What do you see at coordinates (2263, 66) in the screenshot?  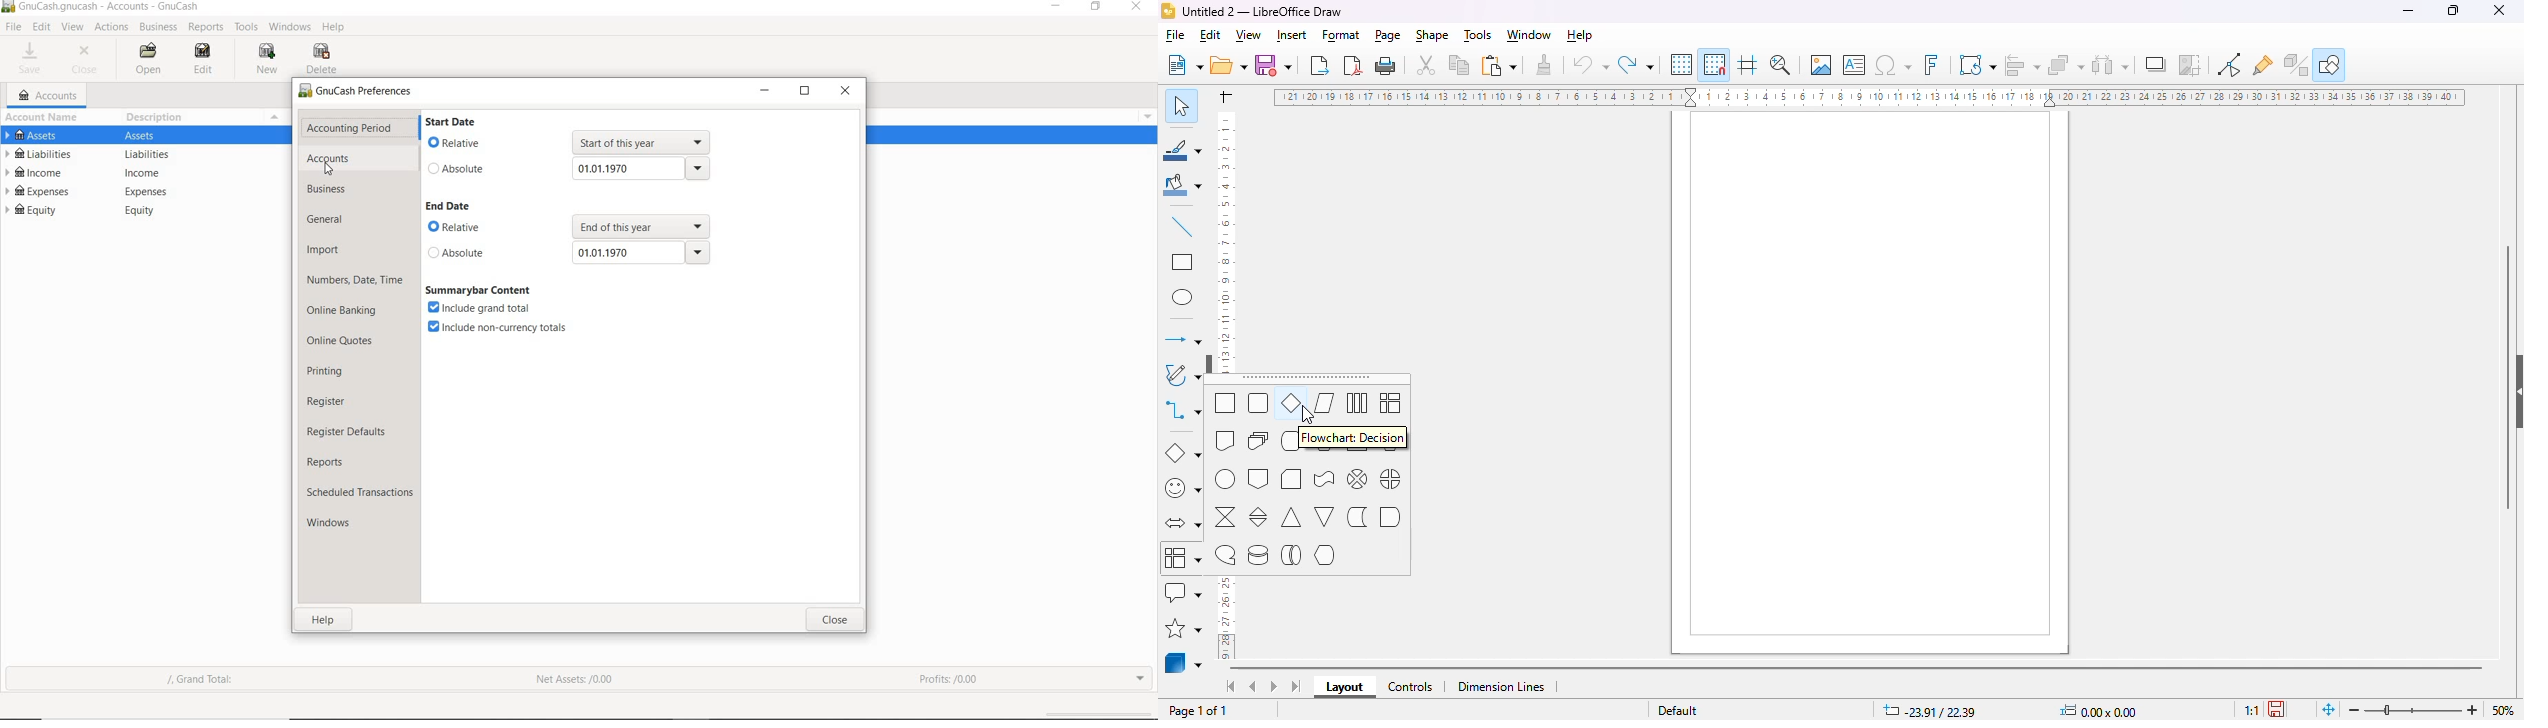 I see `show gluepoint functions` at bounding box center [2263, 66].